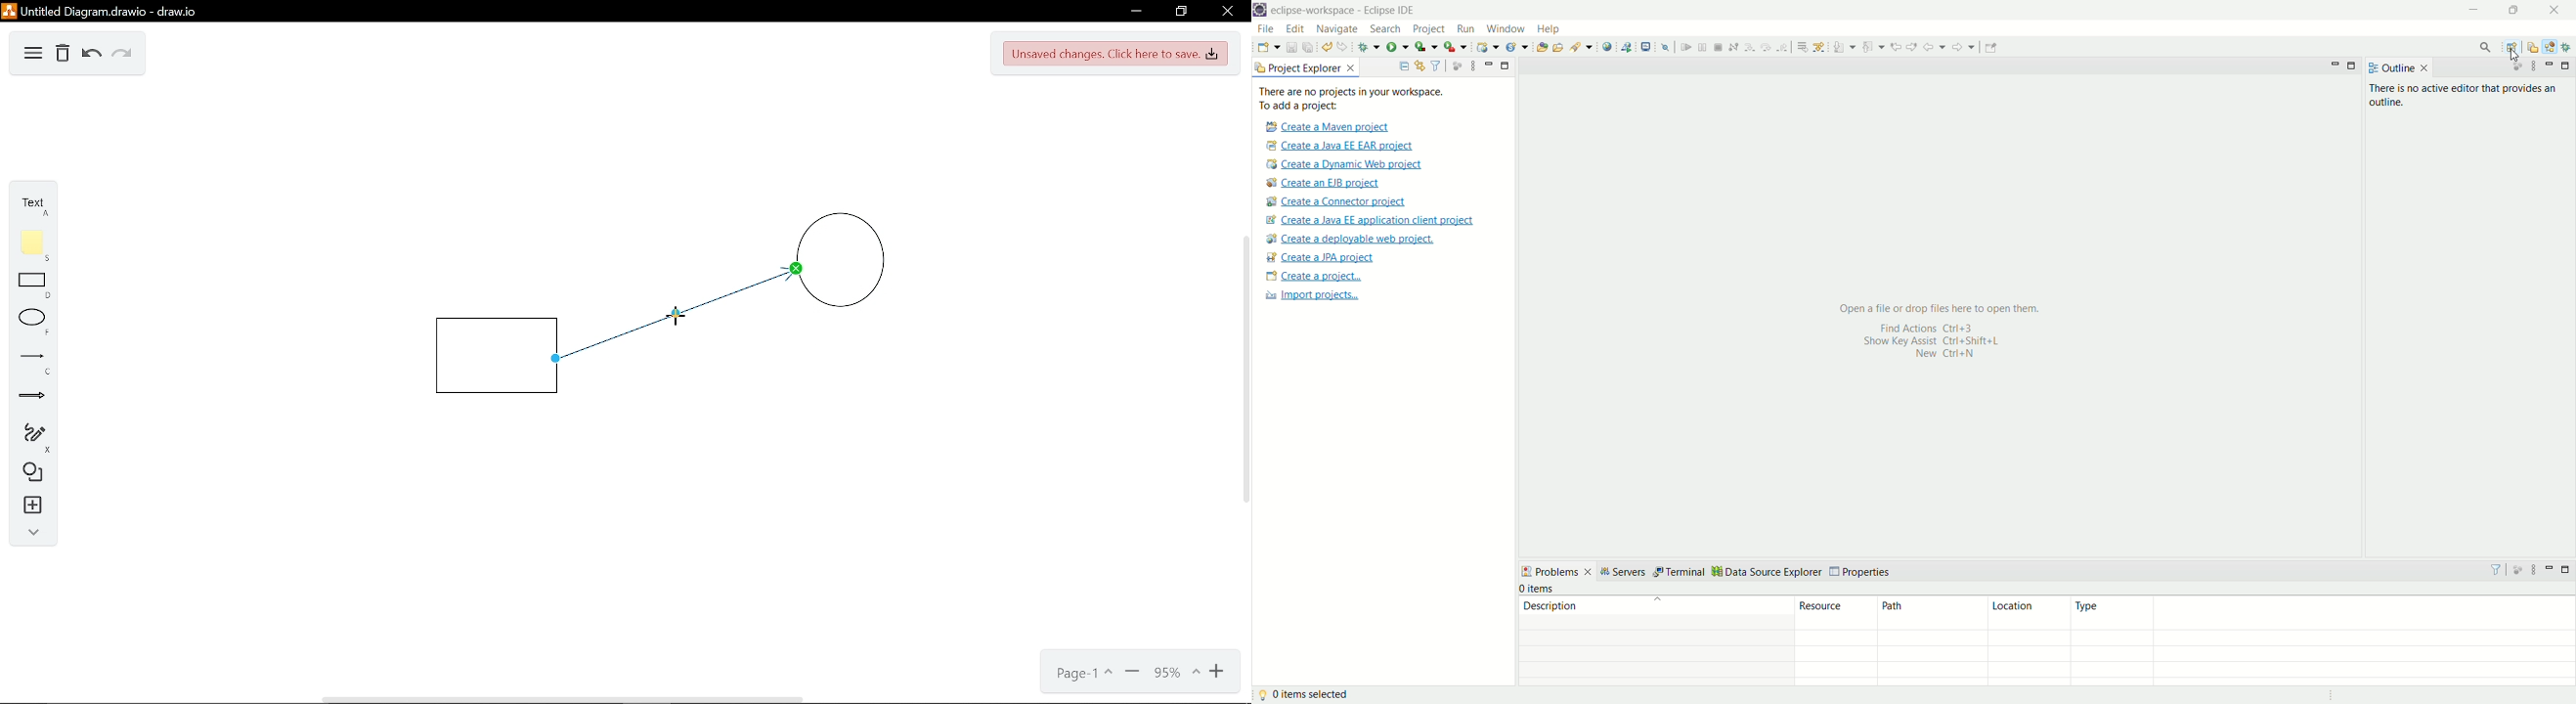 This screenshot has height=728, width=2576. I want to click on previous annotation, so click(1874, 47).